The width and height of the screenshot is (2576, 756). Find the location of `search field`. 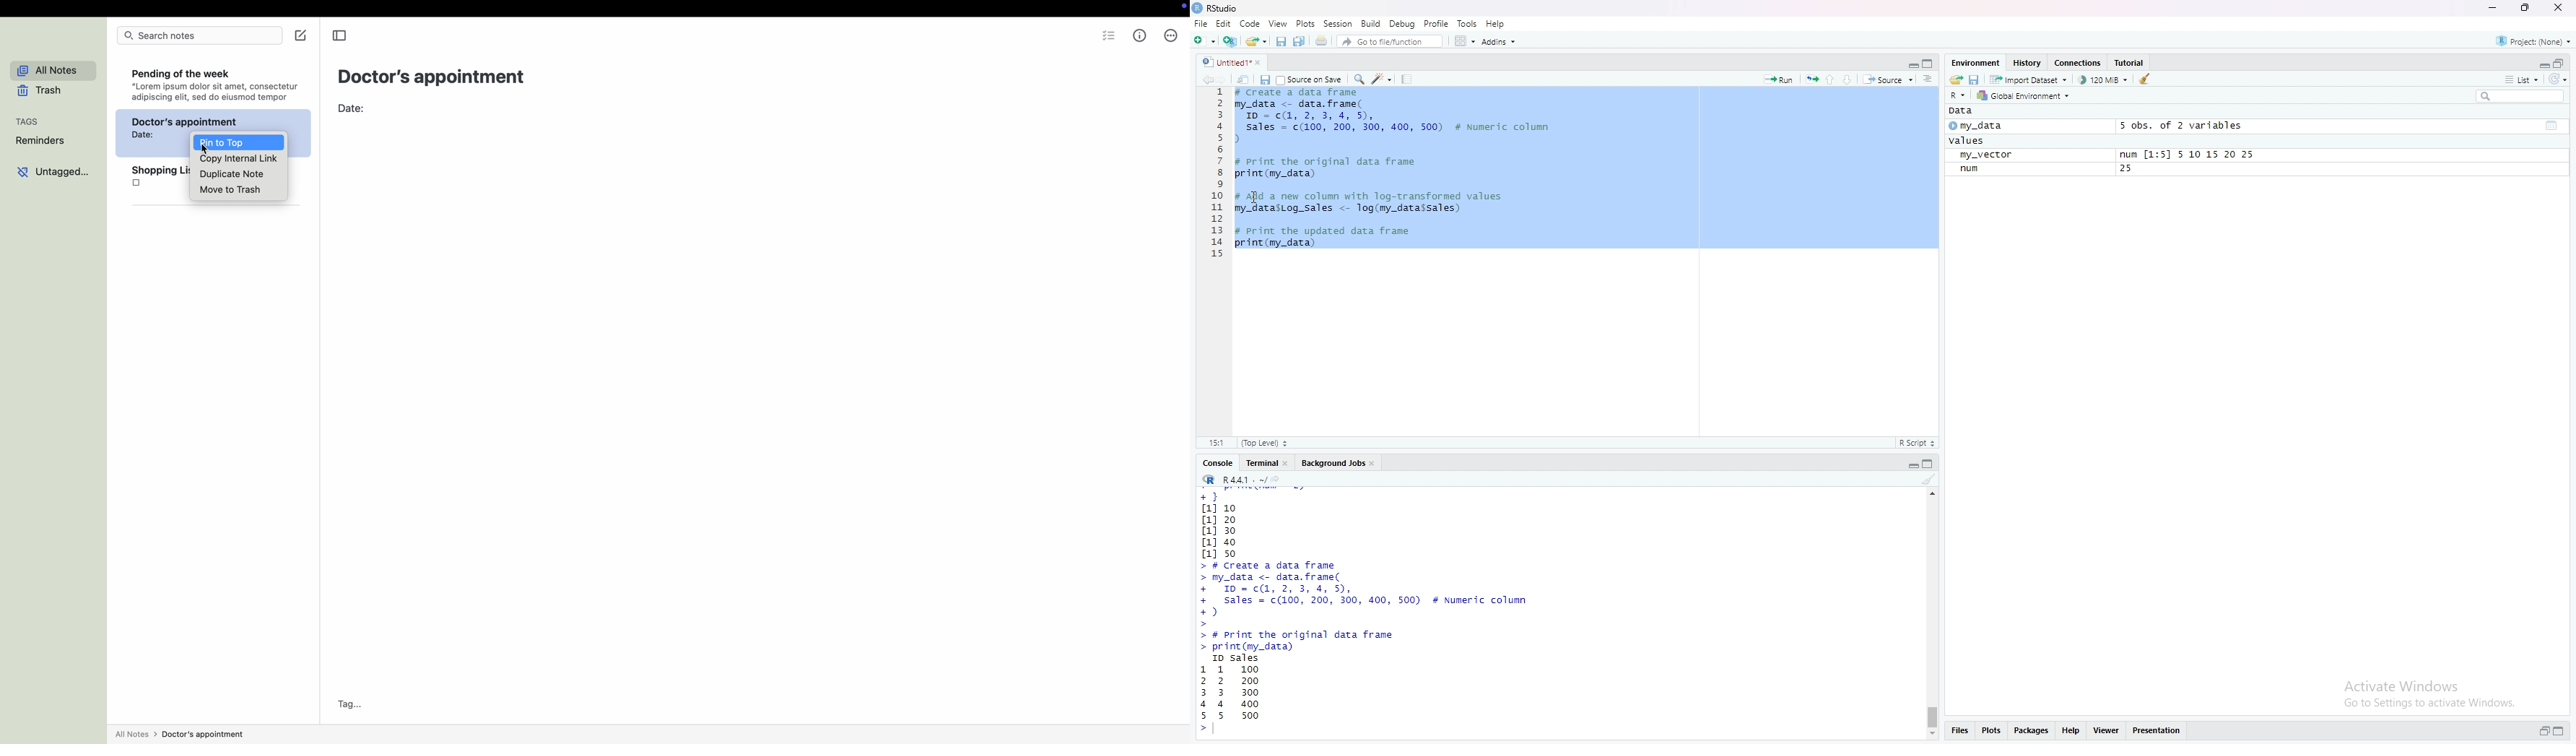

search field is located at coordinates (2518, 98).